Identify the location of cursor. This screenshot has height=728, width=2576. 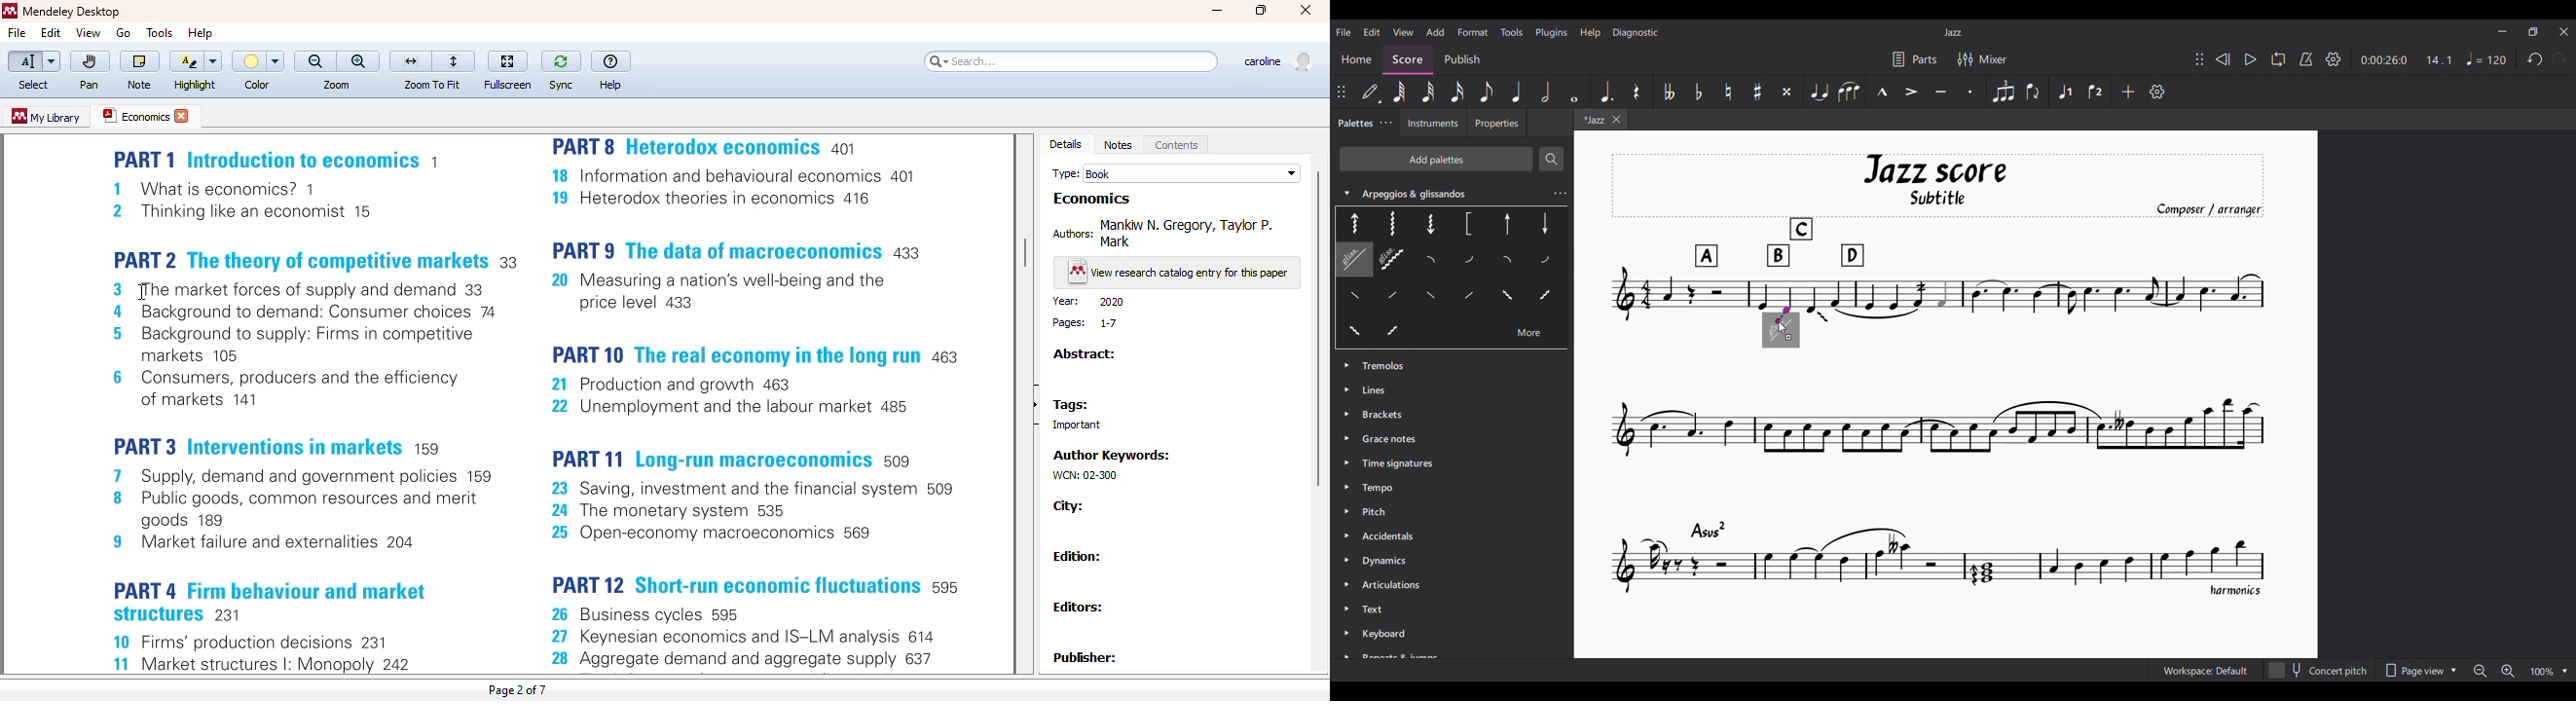
(142, 292).